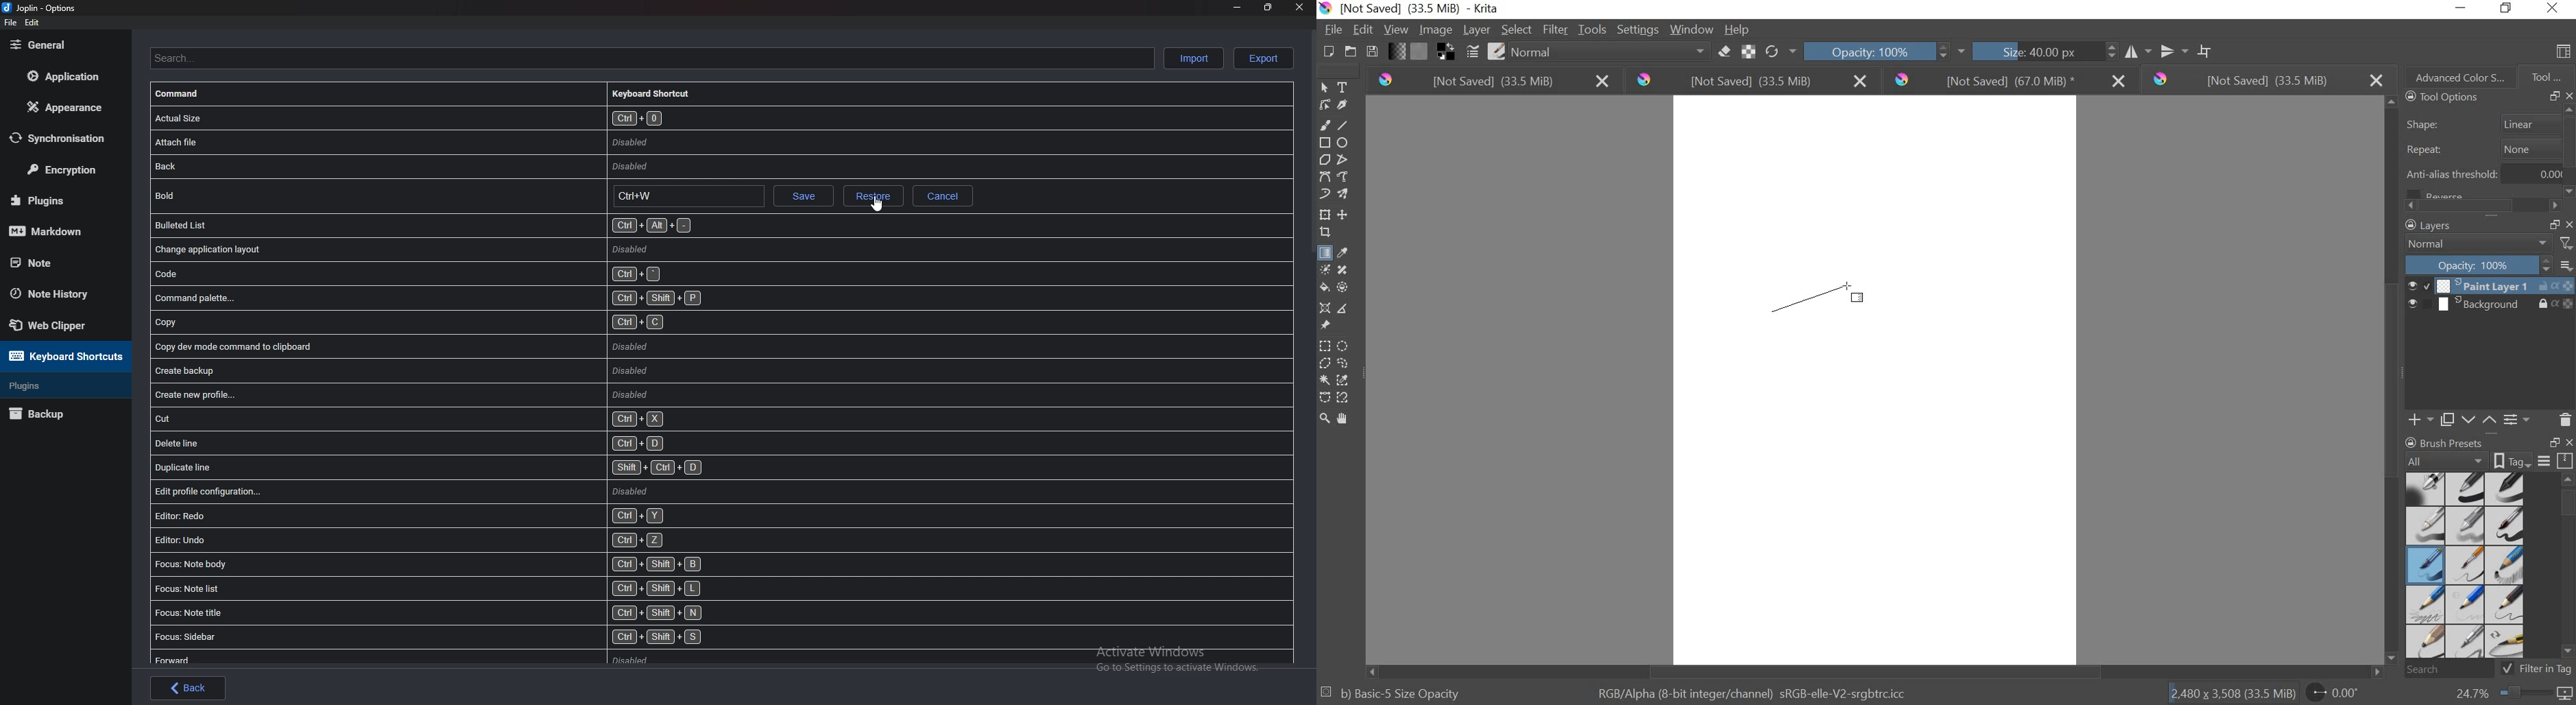  I want to click on Close, so click(1298, 8).